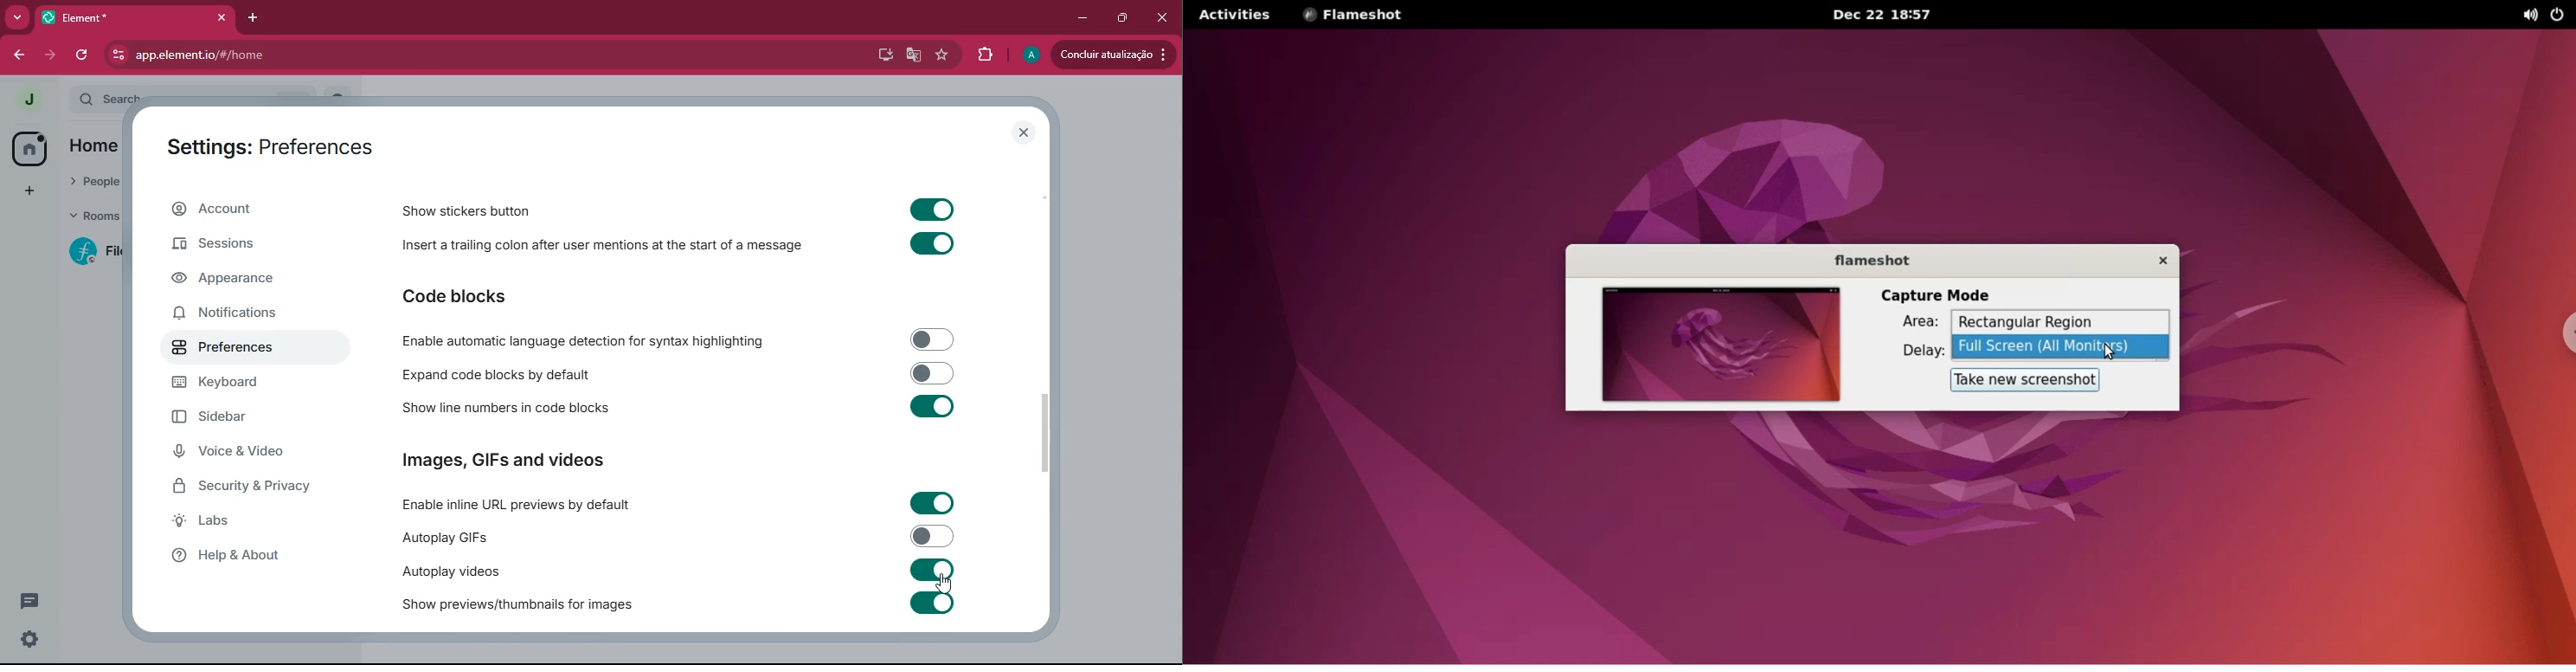 This screenshot has height=672, width=2576. Describe the element at coordinates (2060, 322) in the screenshot. I see `rectangular region` at that location.